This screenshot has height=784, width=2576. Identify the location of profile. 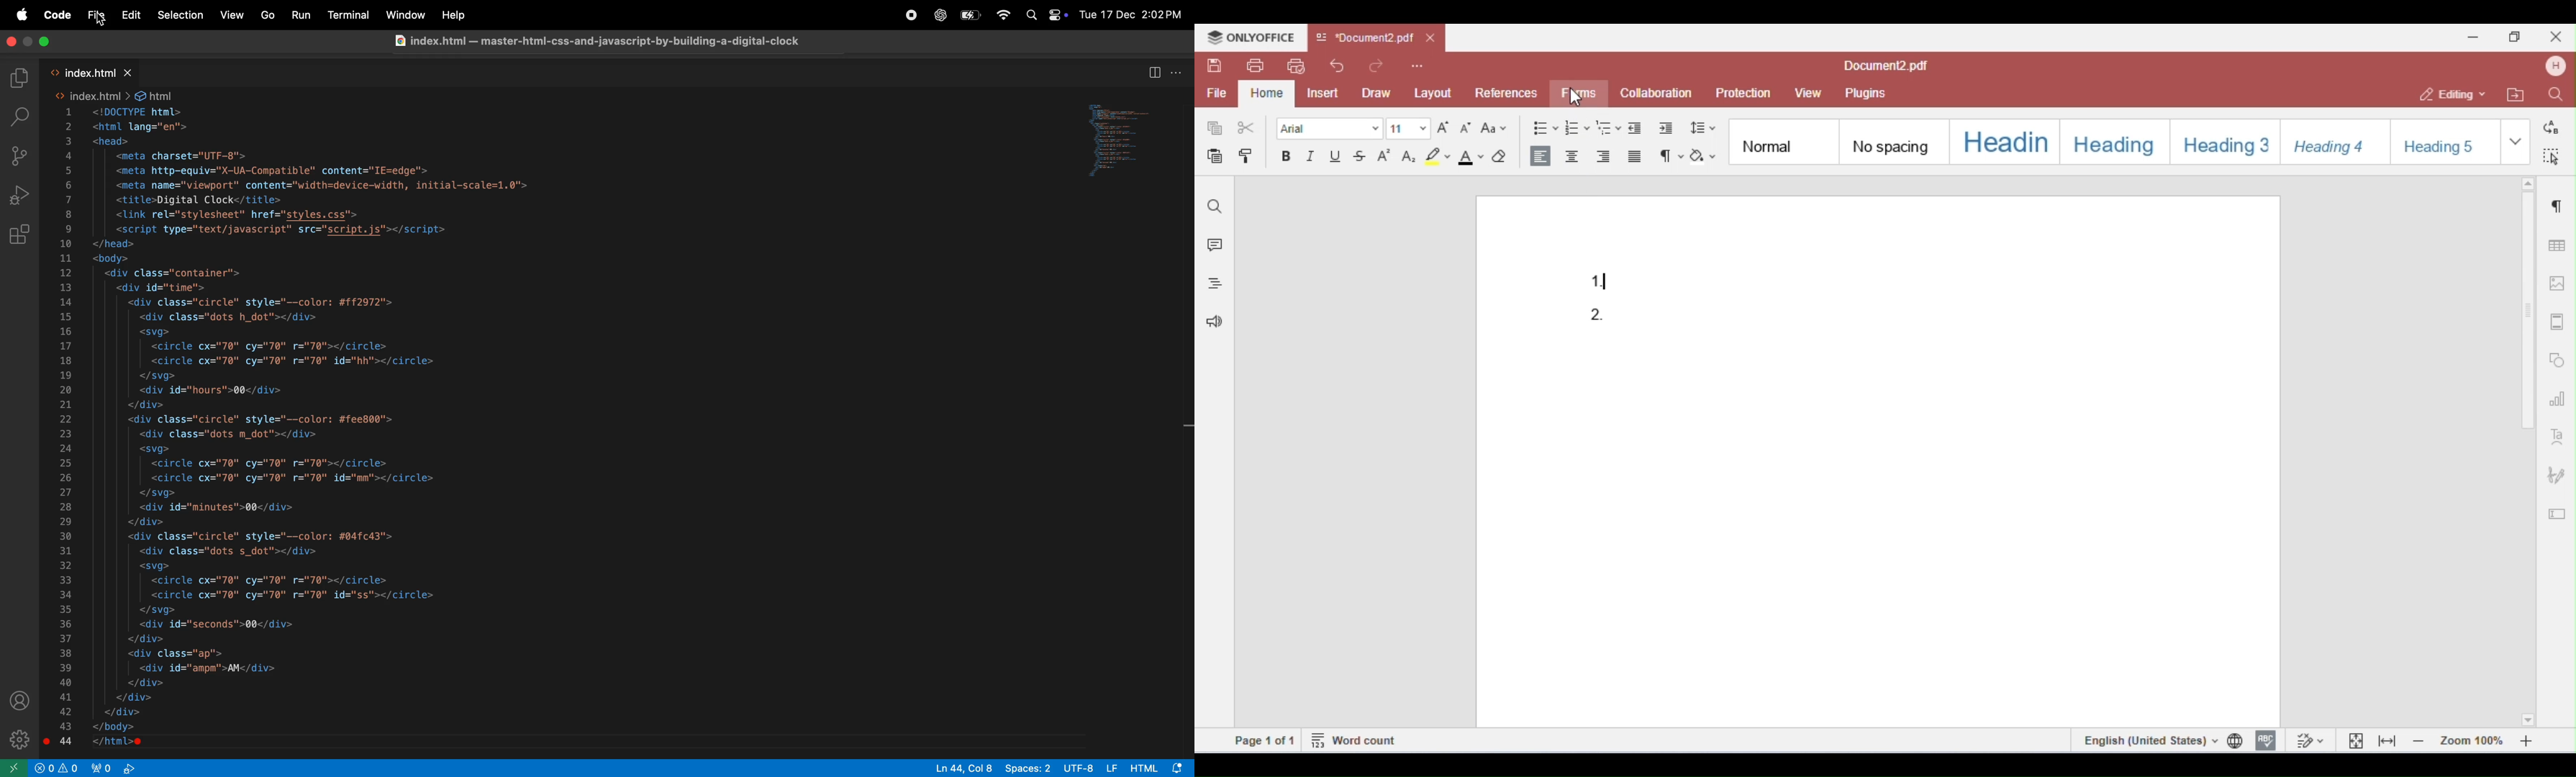
(21, 701).